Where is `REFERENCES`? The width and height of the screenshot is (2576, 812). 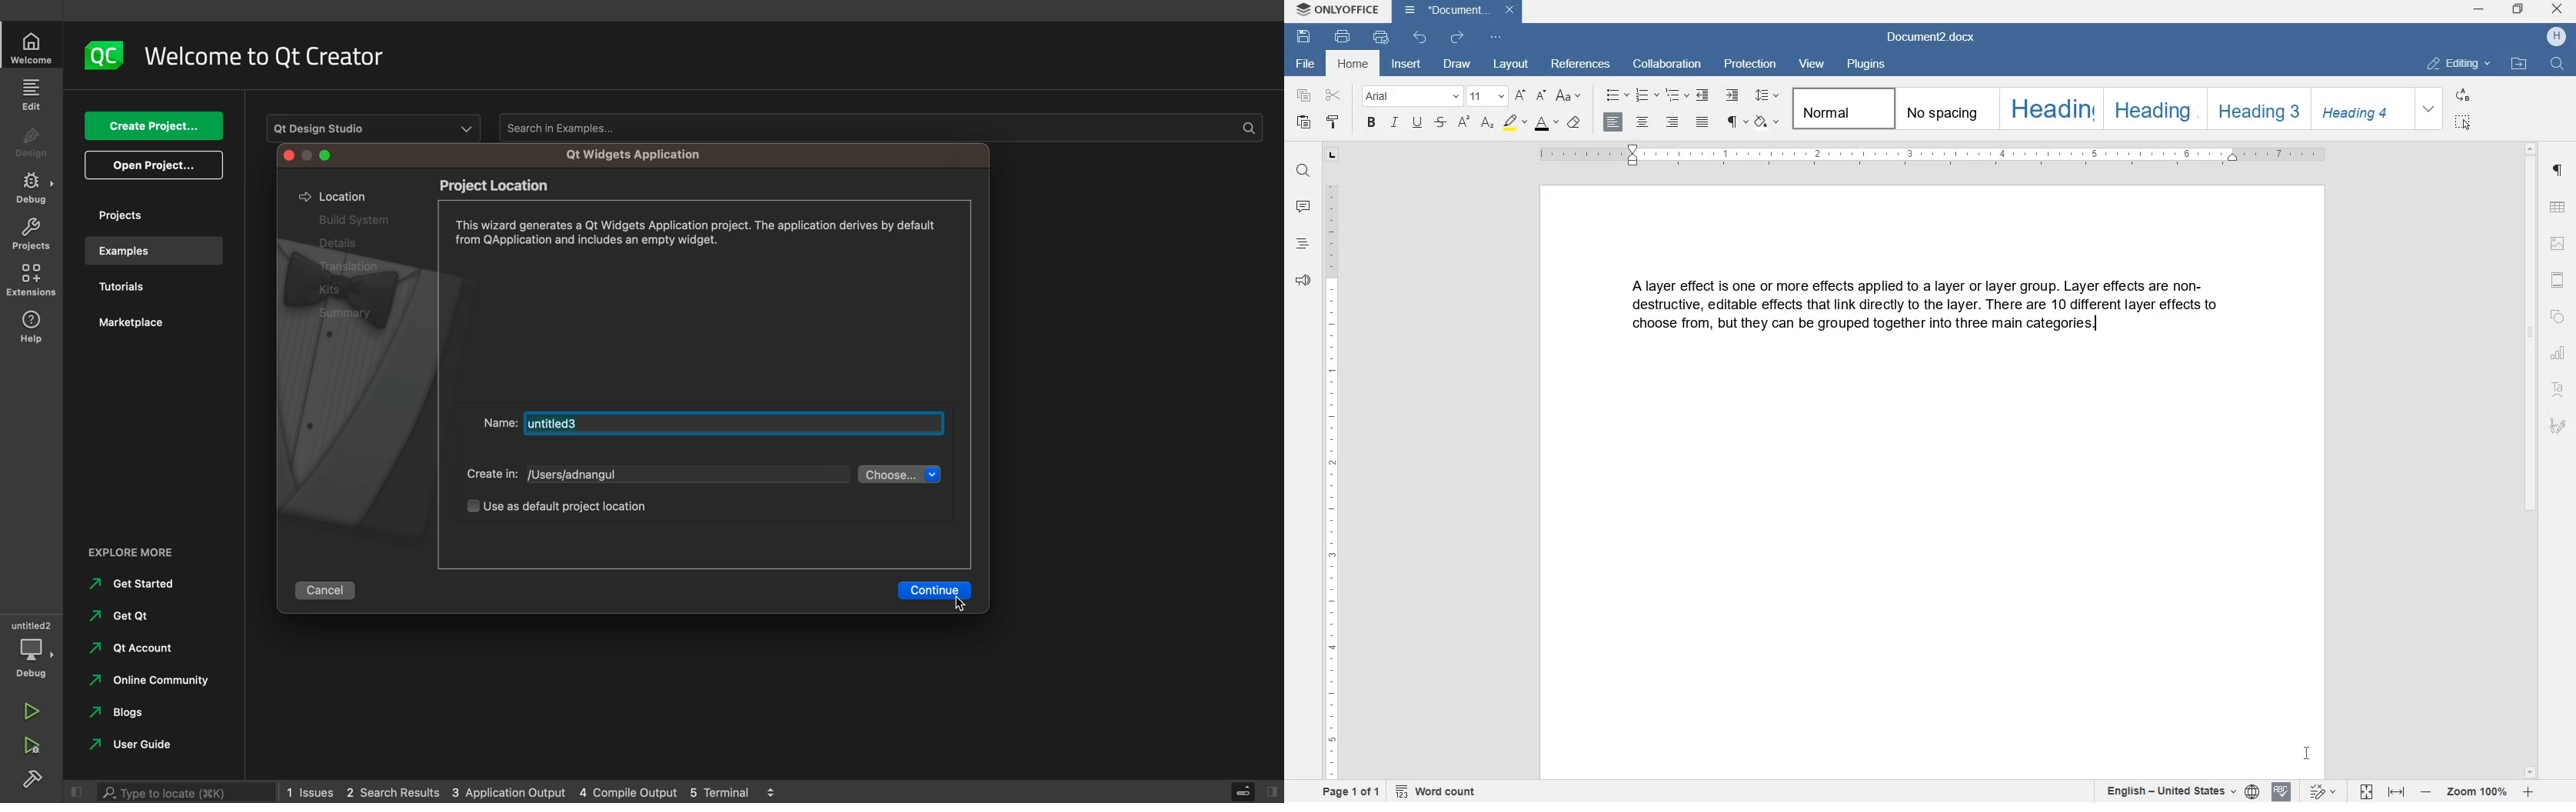
REFERENCES is located at coordinates (1579, 63).